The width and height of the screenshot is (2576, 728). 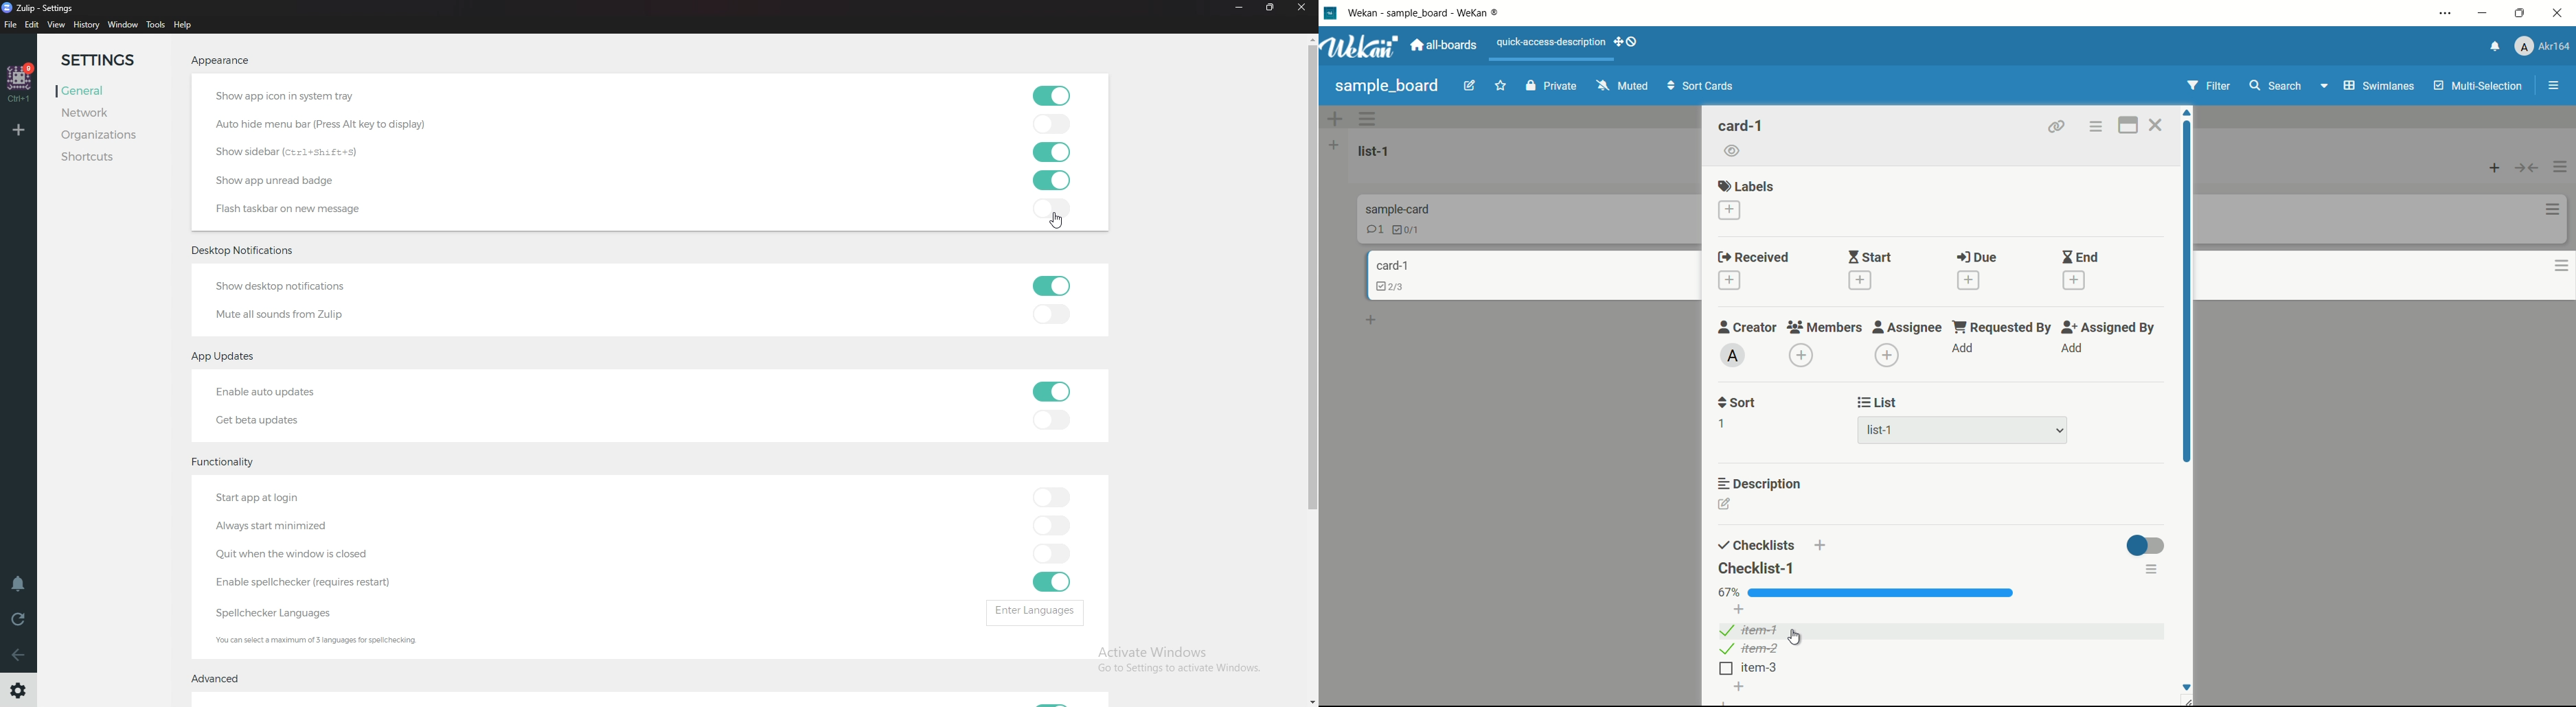 What do you see at coordinates (1740, 609) in the screenshot?
I see `add item` at bounding box center [1740, 609].